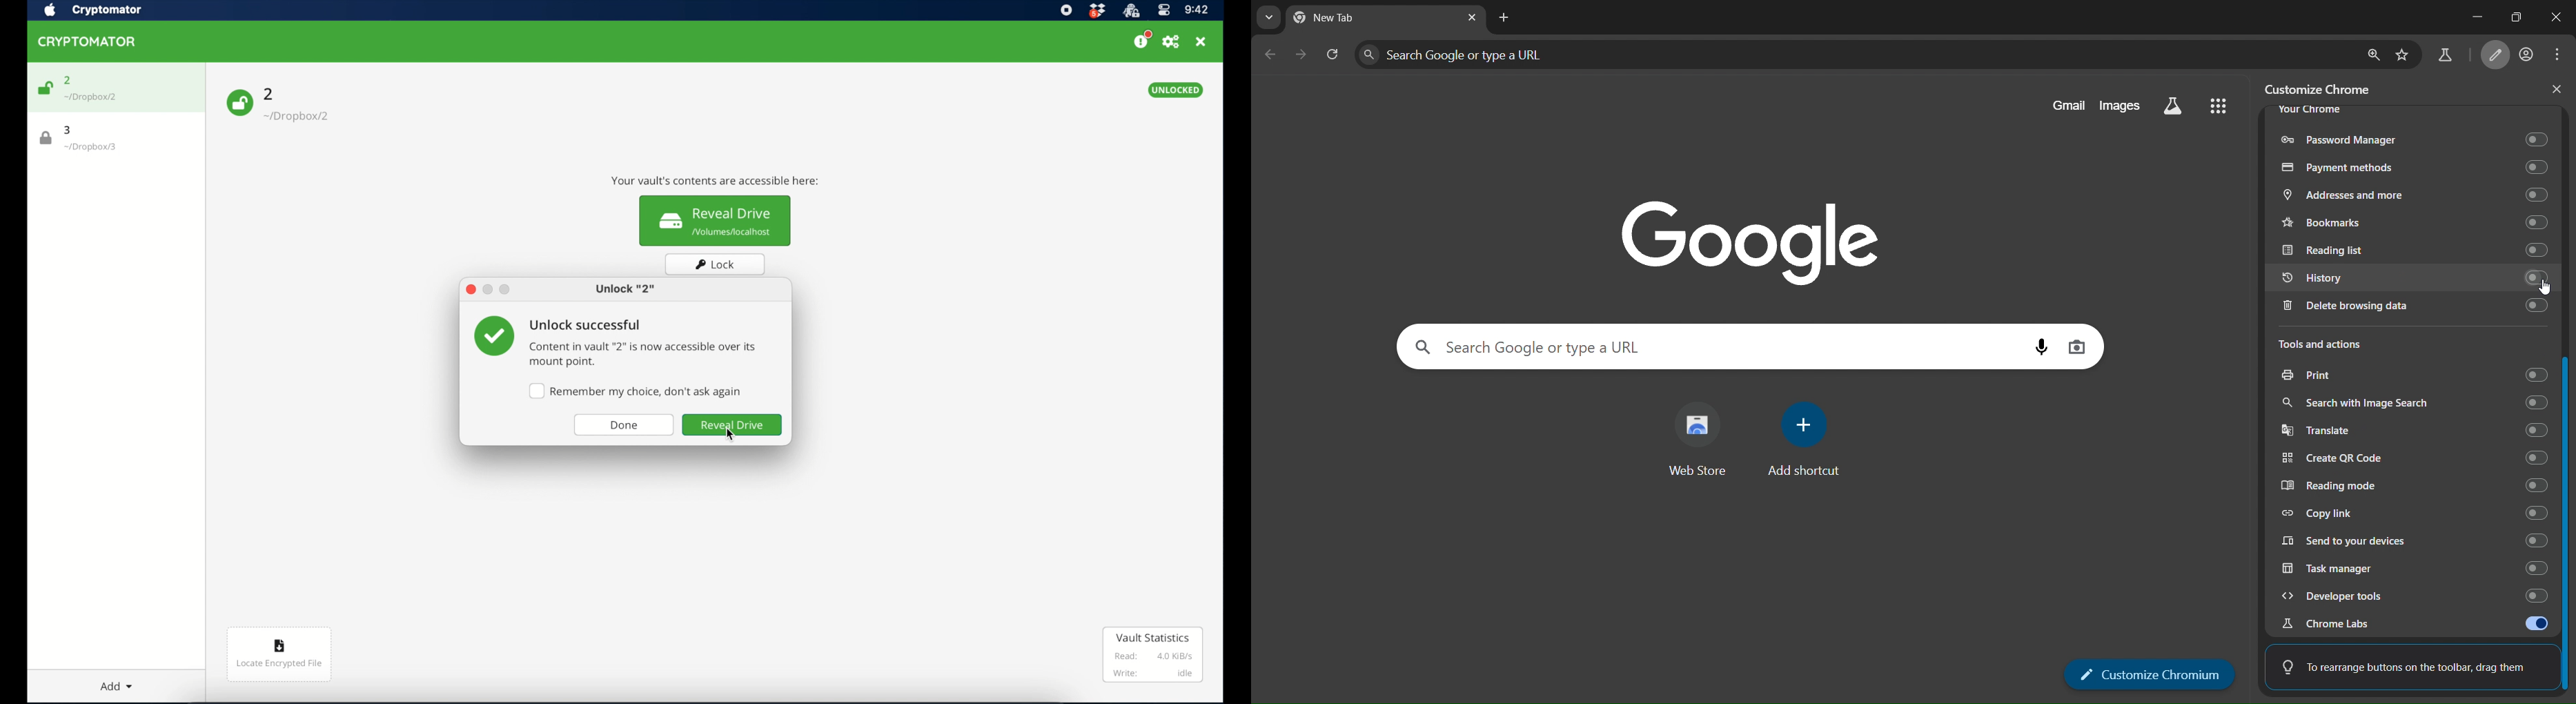  What do you see at coordinates (1504, 19) in the screenshot?
I see `new tab` at bounding box center [1504, 19].